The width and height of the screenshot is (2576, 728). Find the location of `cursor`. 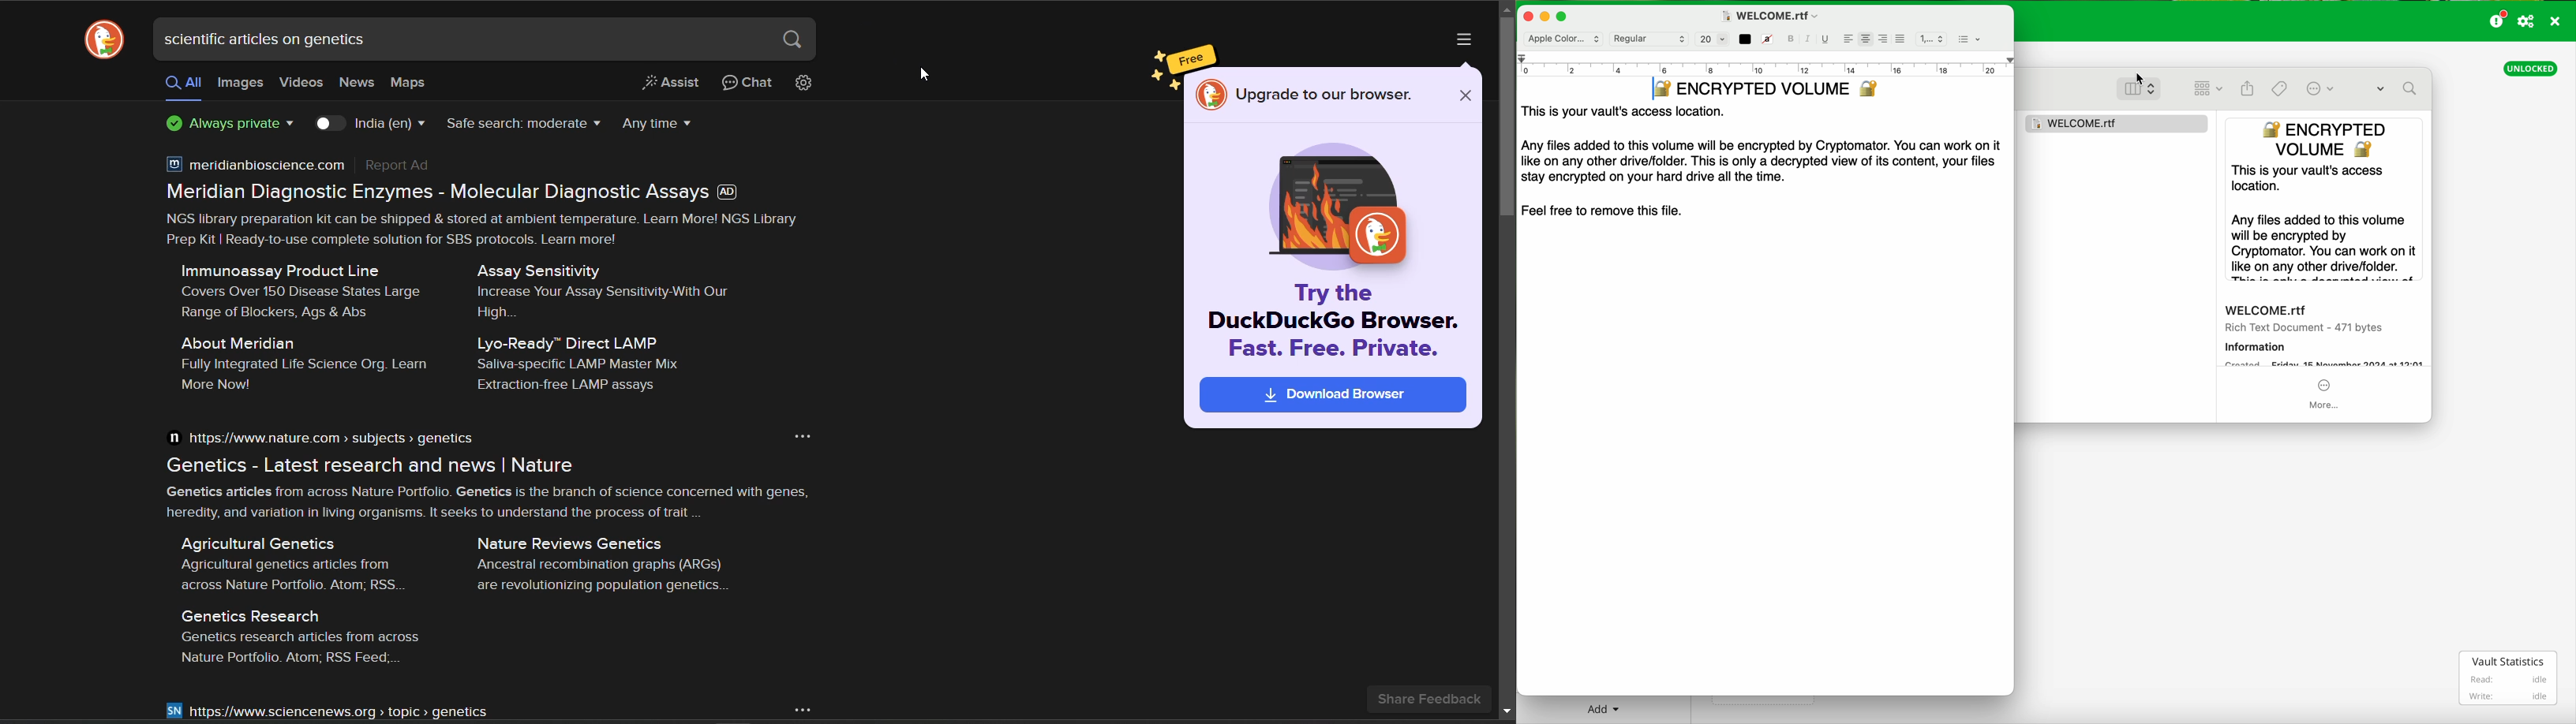

cursor is located at coordinates (924, 73).